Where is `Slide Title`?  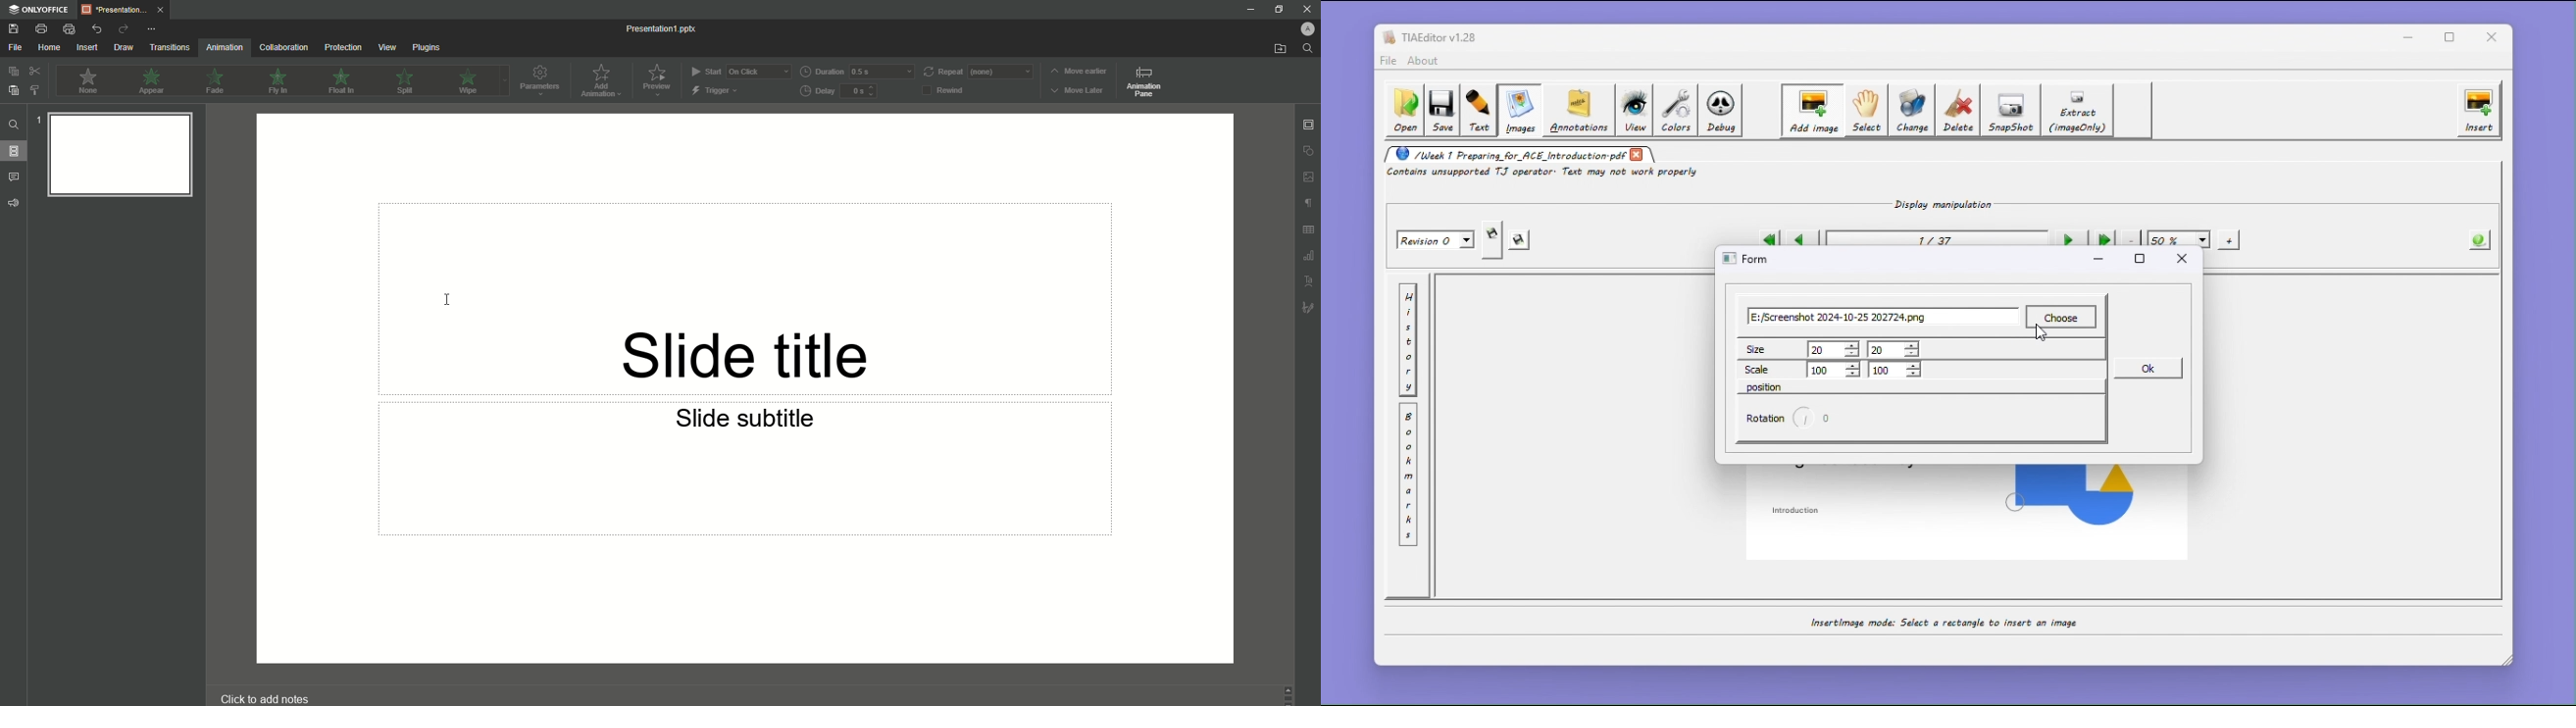 Slide Title is located at coordinates (755, 338).